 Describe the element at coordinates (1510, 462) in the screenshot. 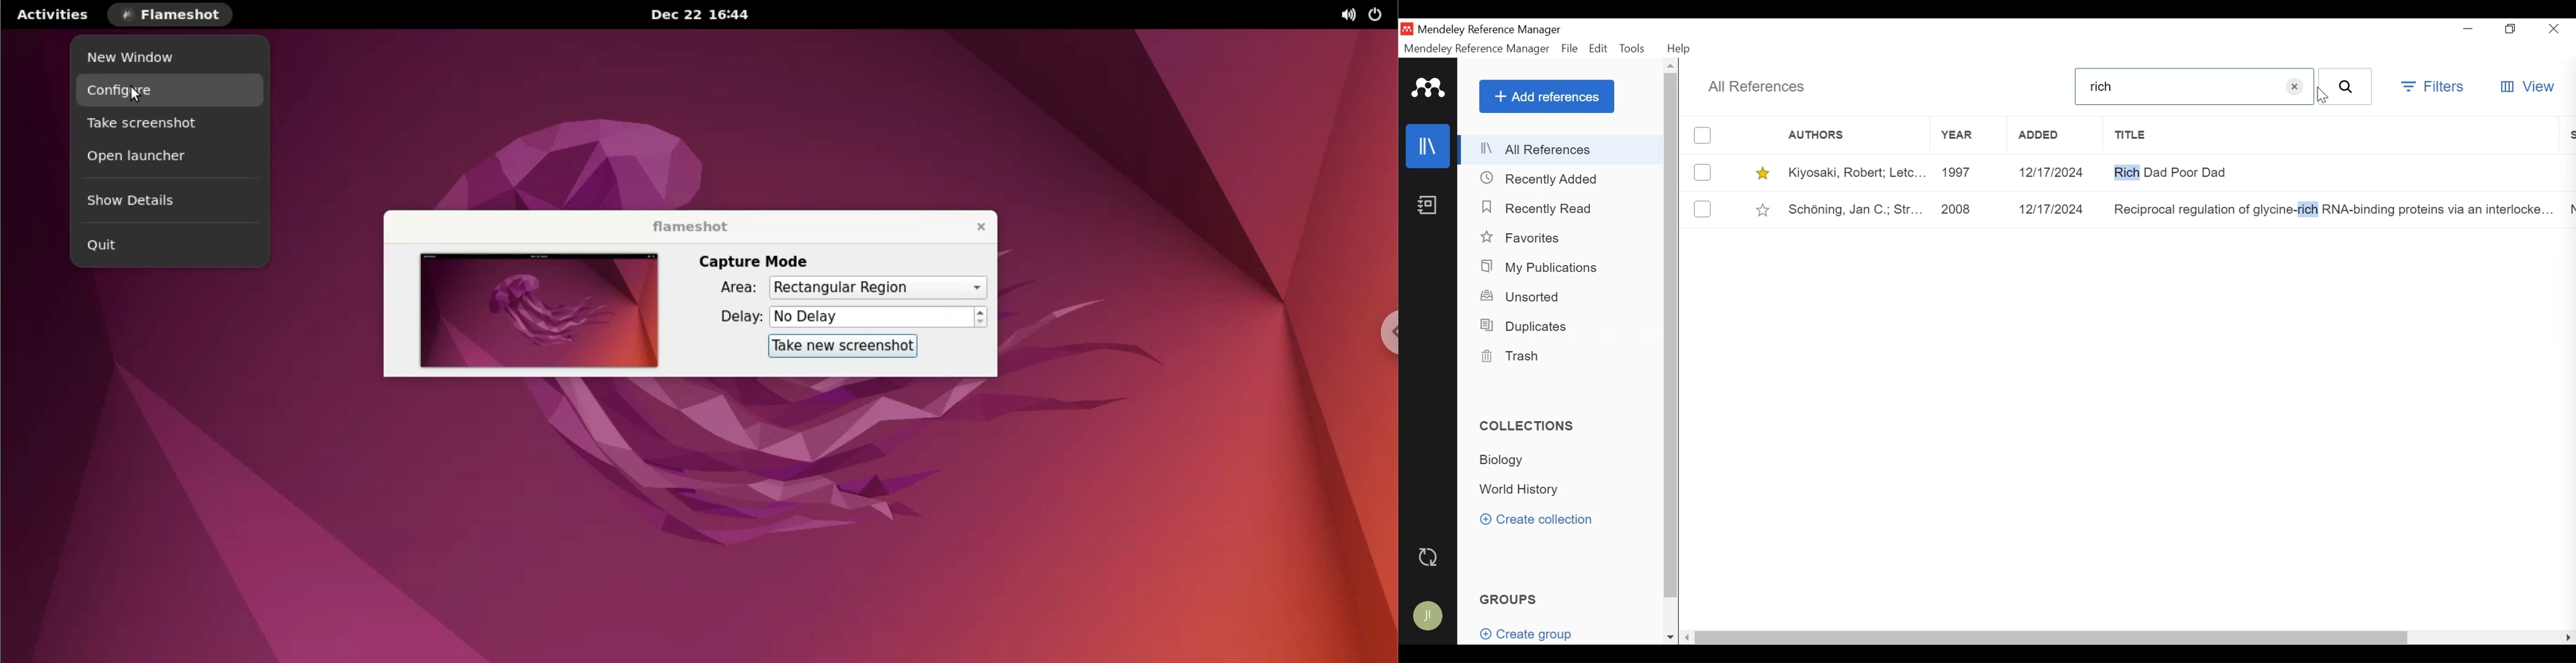

I see `Collection` at that location.